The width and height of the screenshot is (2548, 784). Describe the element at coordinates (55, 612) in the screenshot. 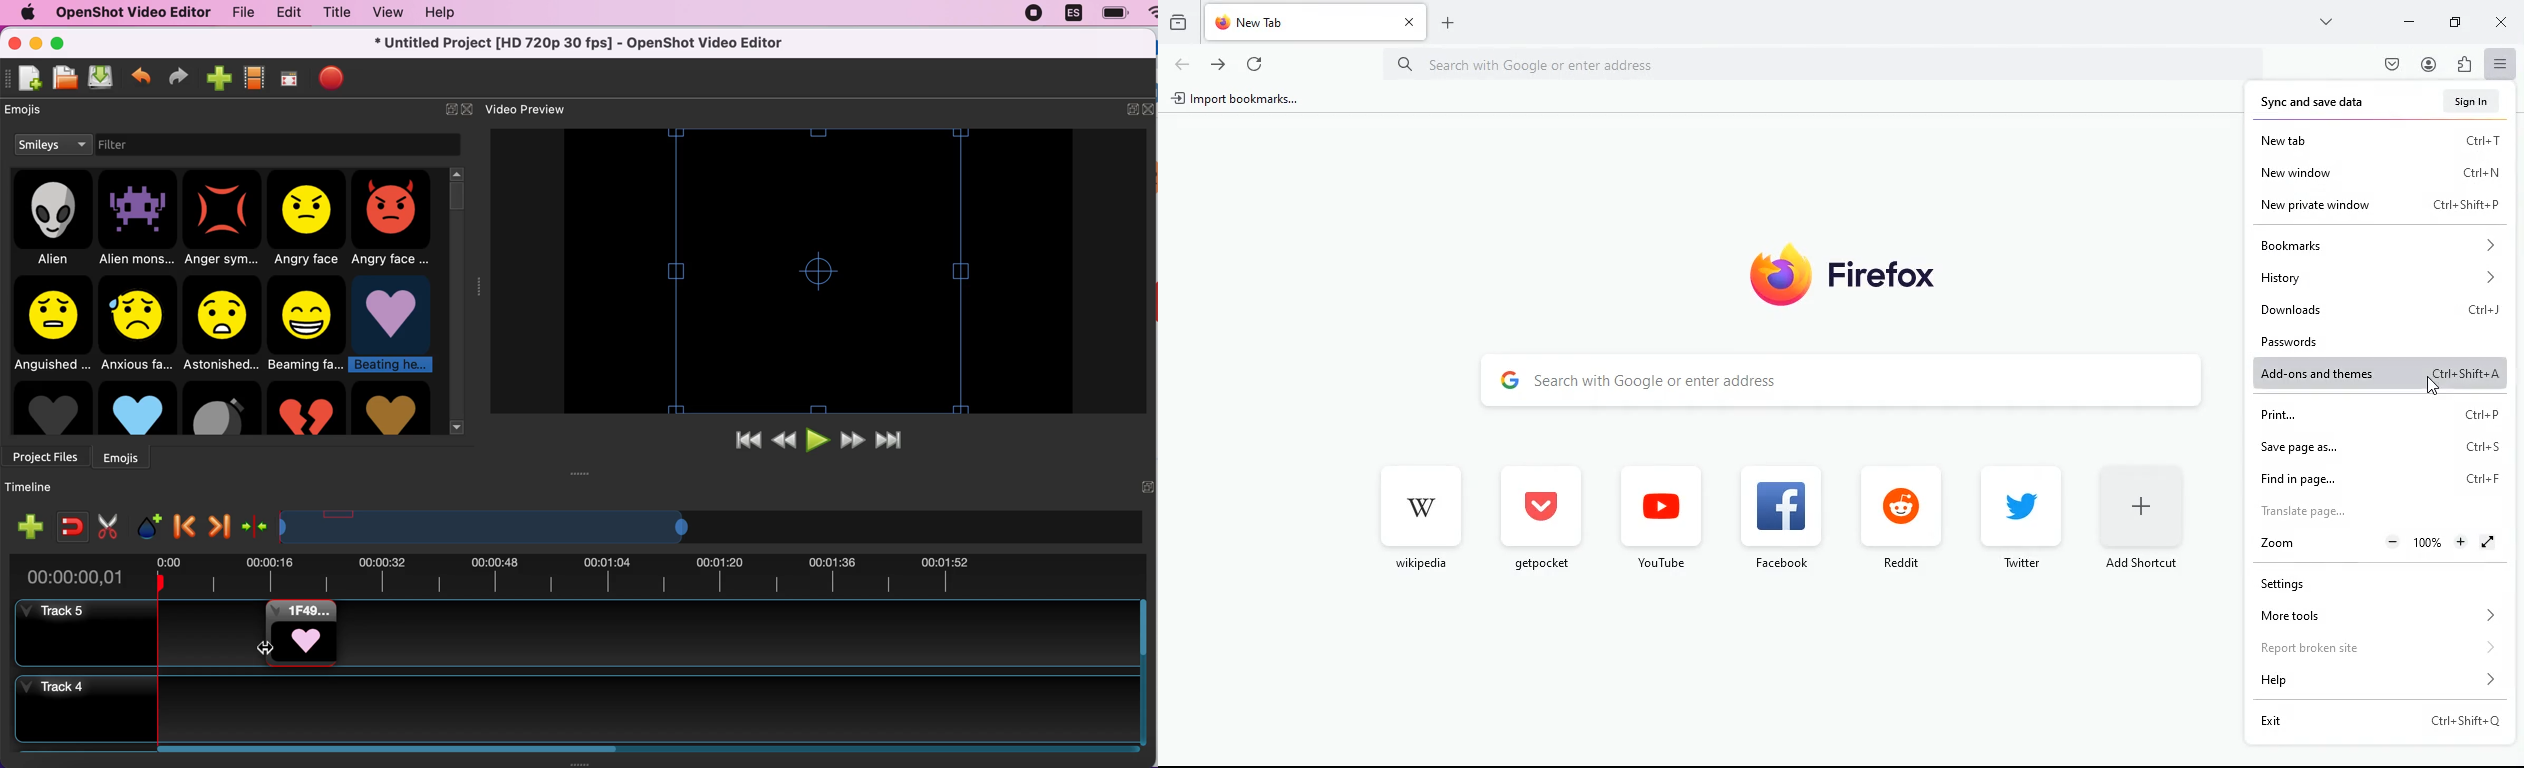

I see `track 5` at that location.